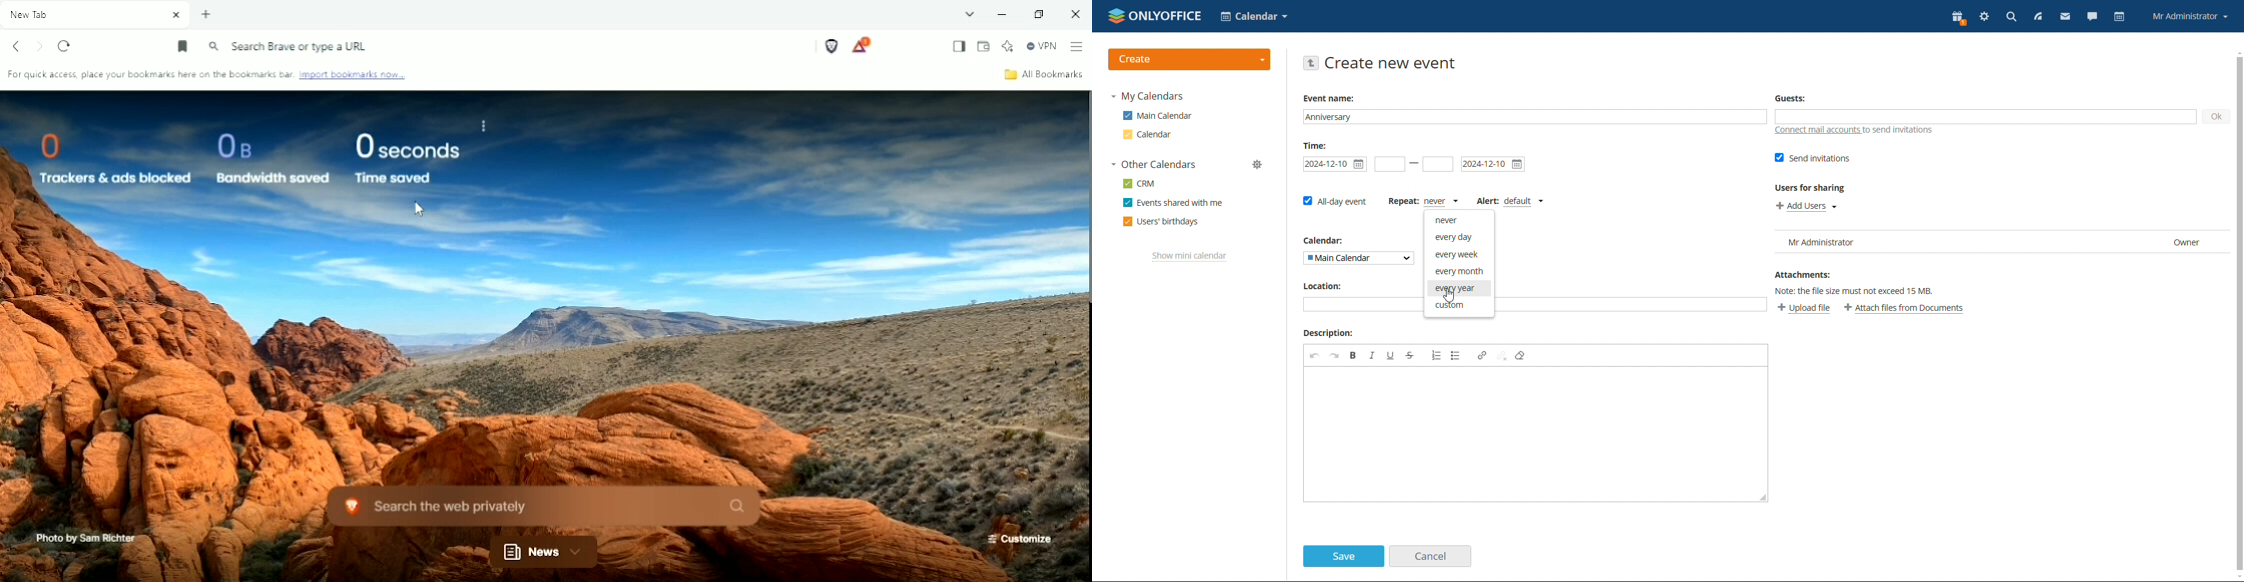 The height and width of the screenshot is (588, 2268). I want to click on events shared with me, so click(1172, 202).